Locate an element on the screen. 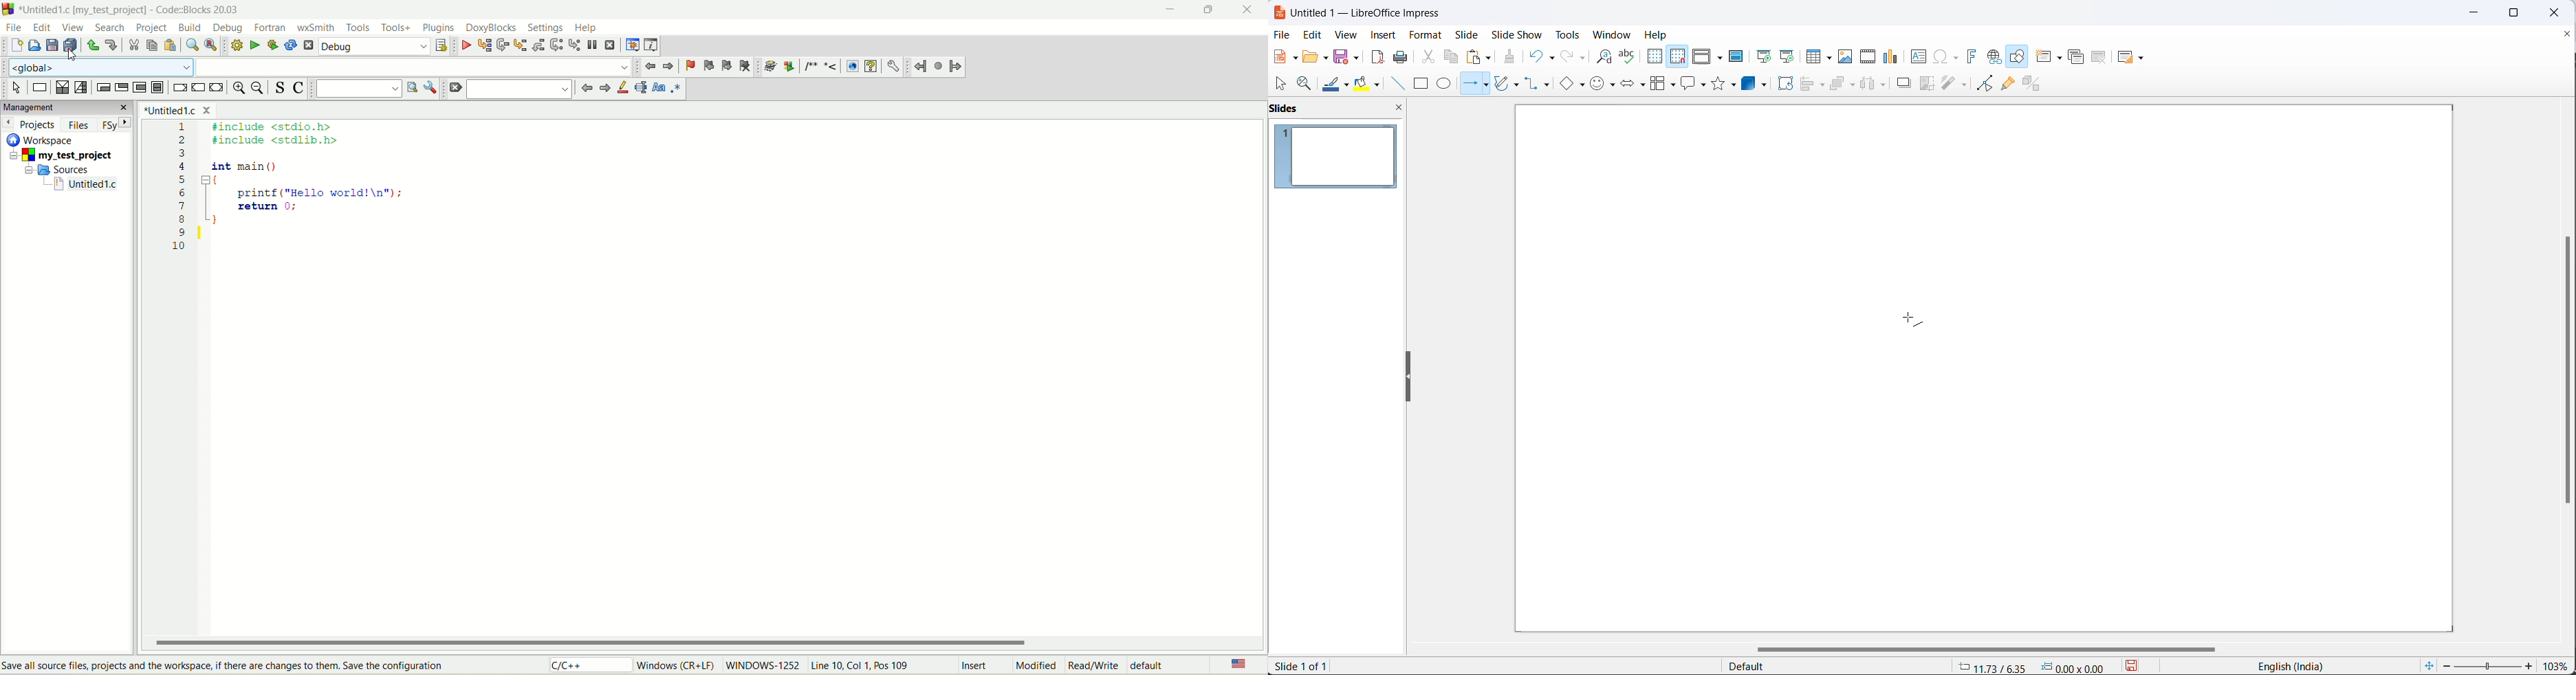 This screenshot has height=700, width=2576. save everything is located at coordinates (72, 46).